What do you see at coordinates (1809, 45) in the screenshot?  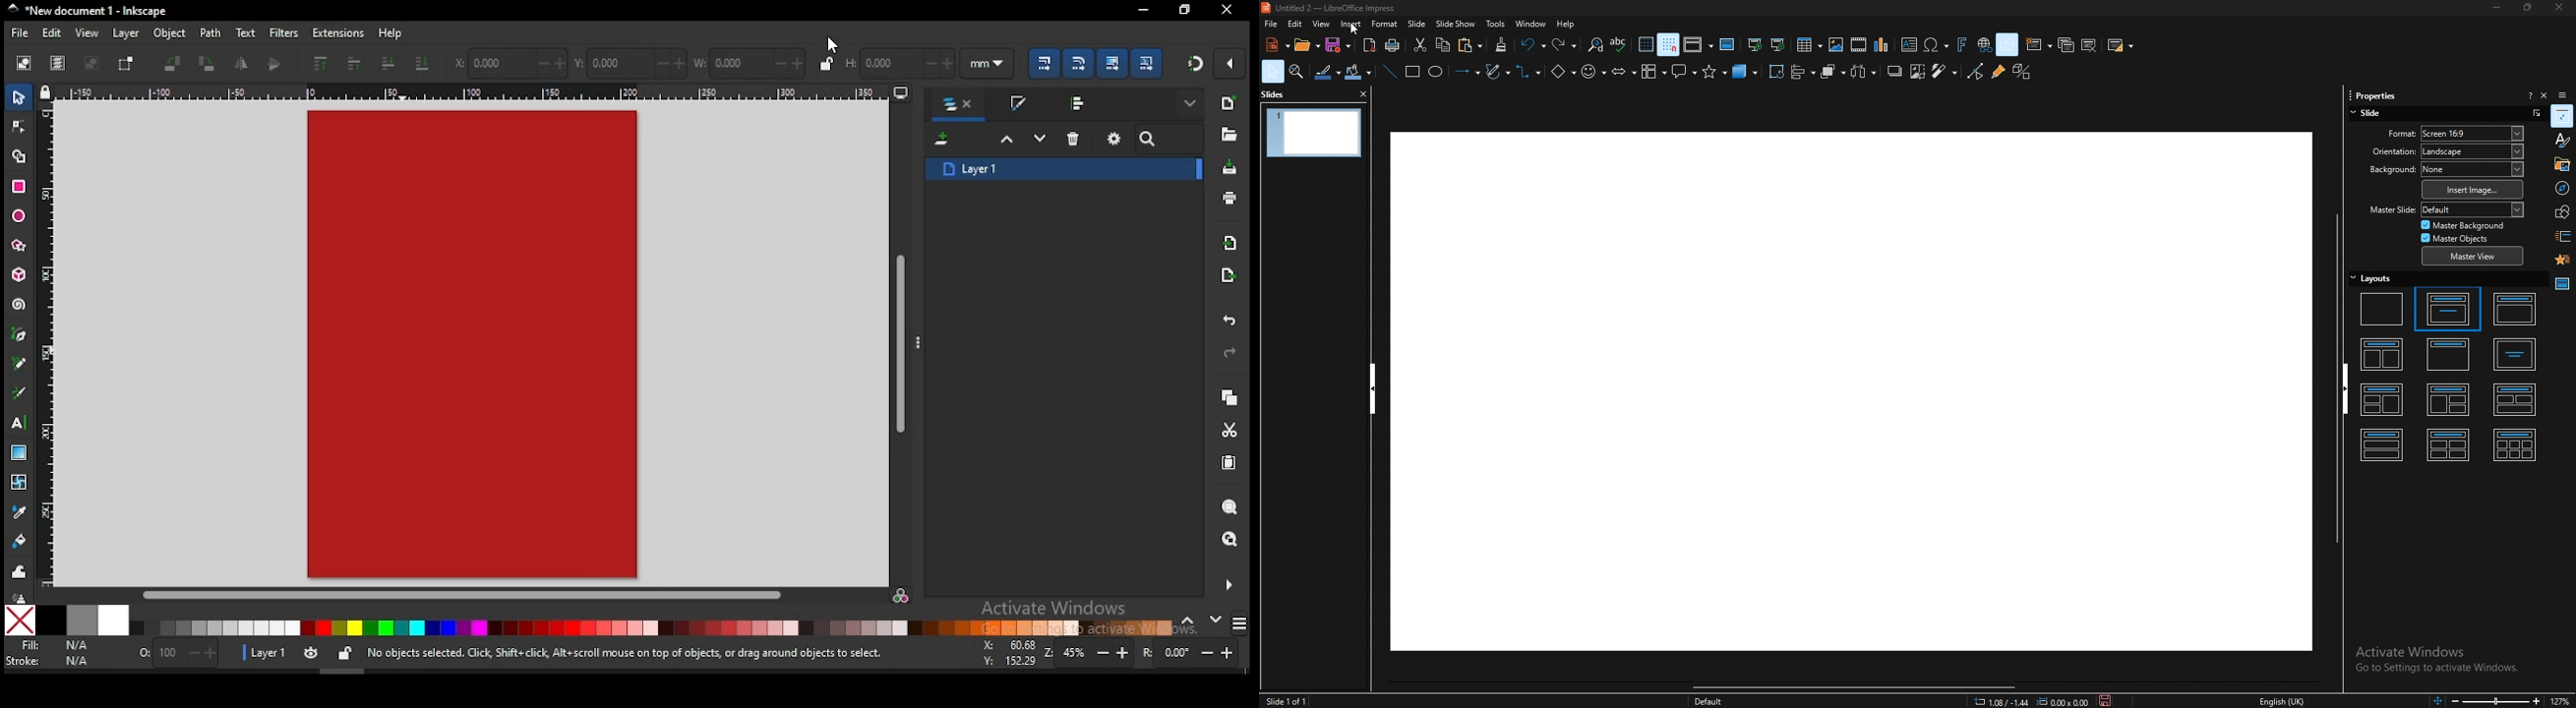 I see `insert table` at bounding box center [1809, 45].